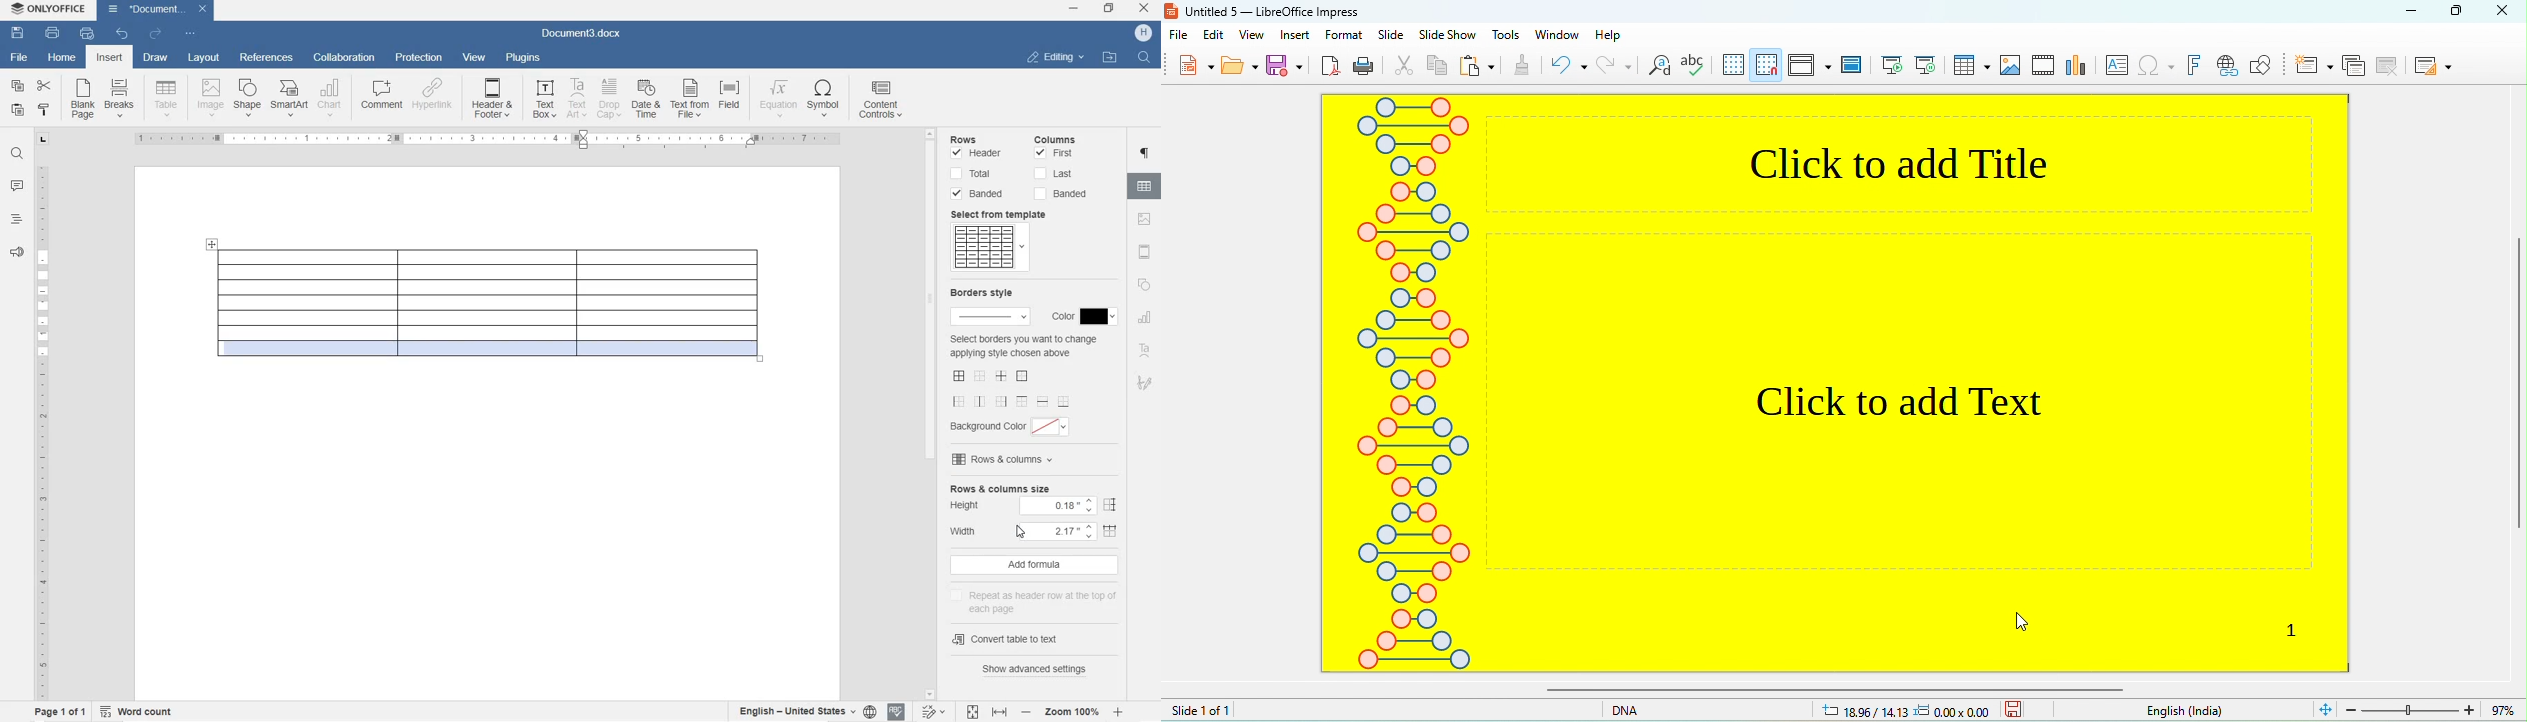  Describe the element at coordinates (896, 713) in the screenshot. I see `SPELL CHECKING` at that location.